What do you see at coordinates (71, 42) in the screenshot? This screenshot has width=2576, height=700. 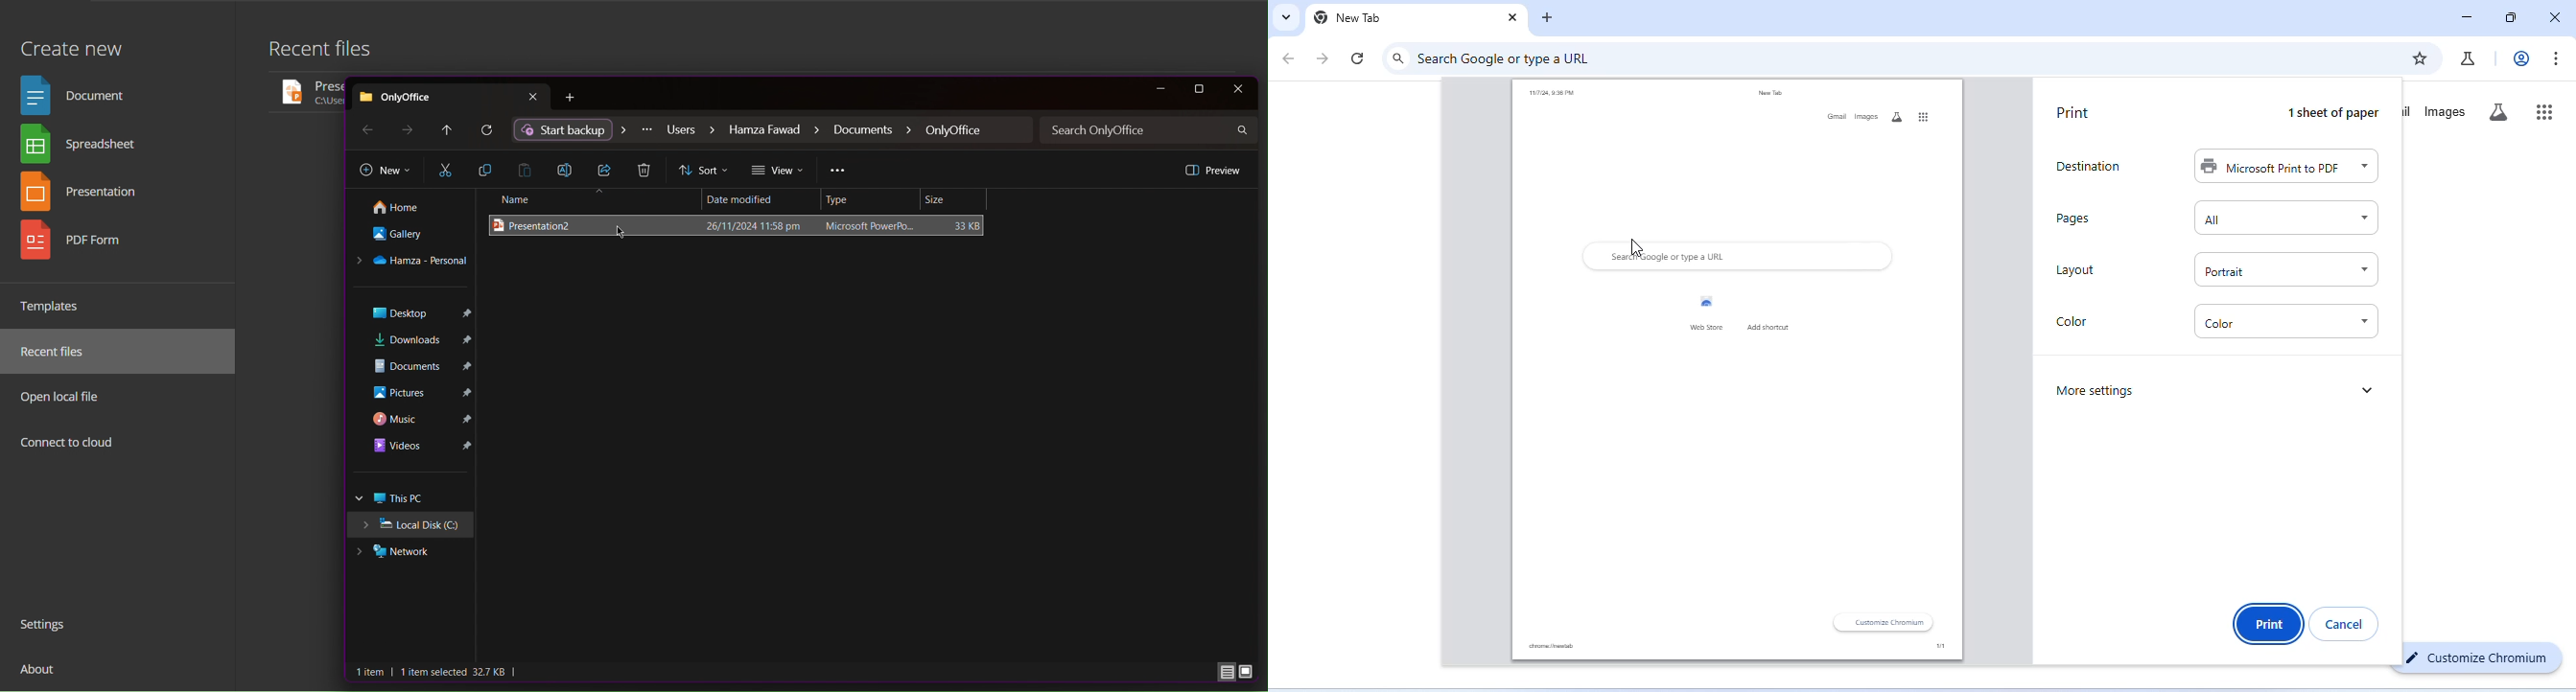 I see `Create New` at bounding box center [71, 42].